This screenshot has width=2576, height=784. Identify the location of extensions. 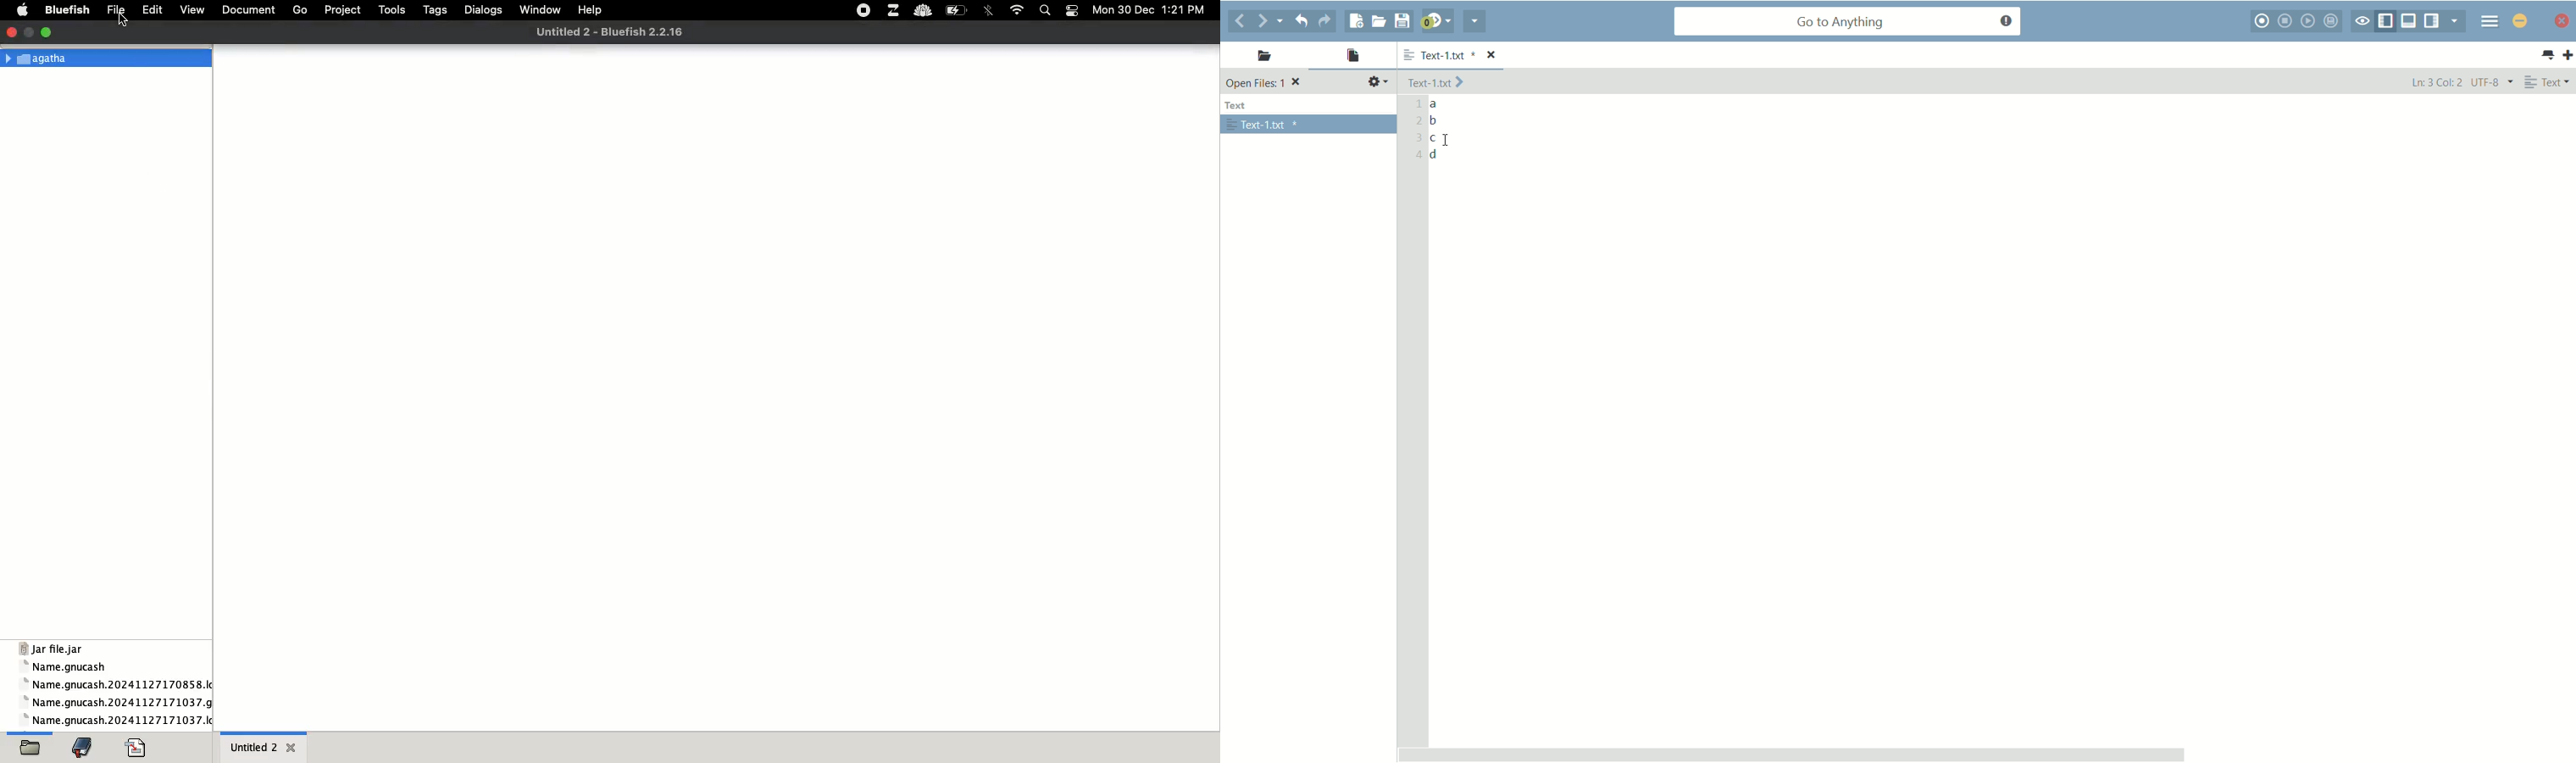
(895, 10).